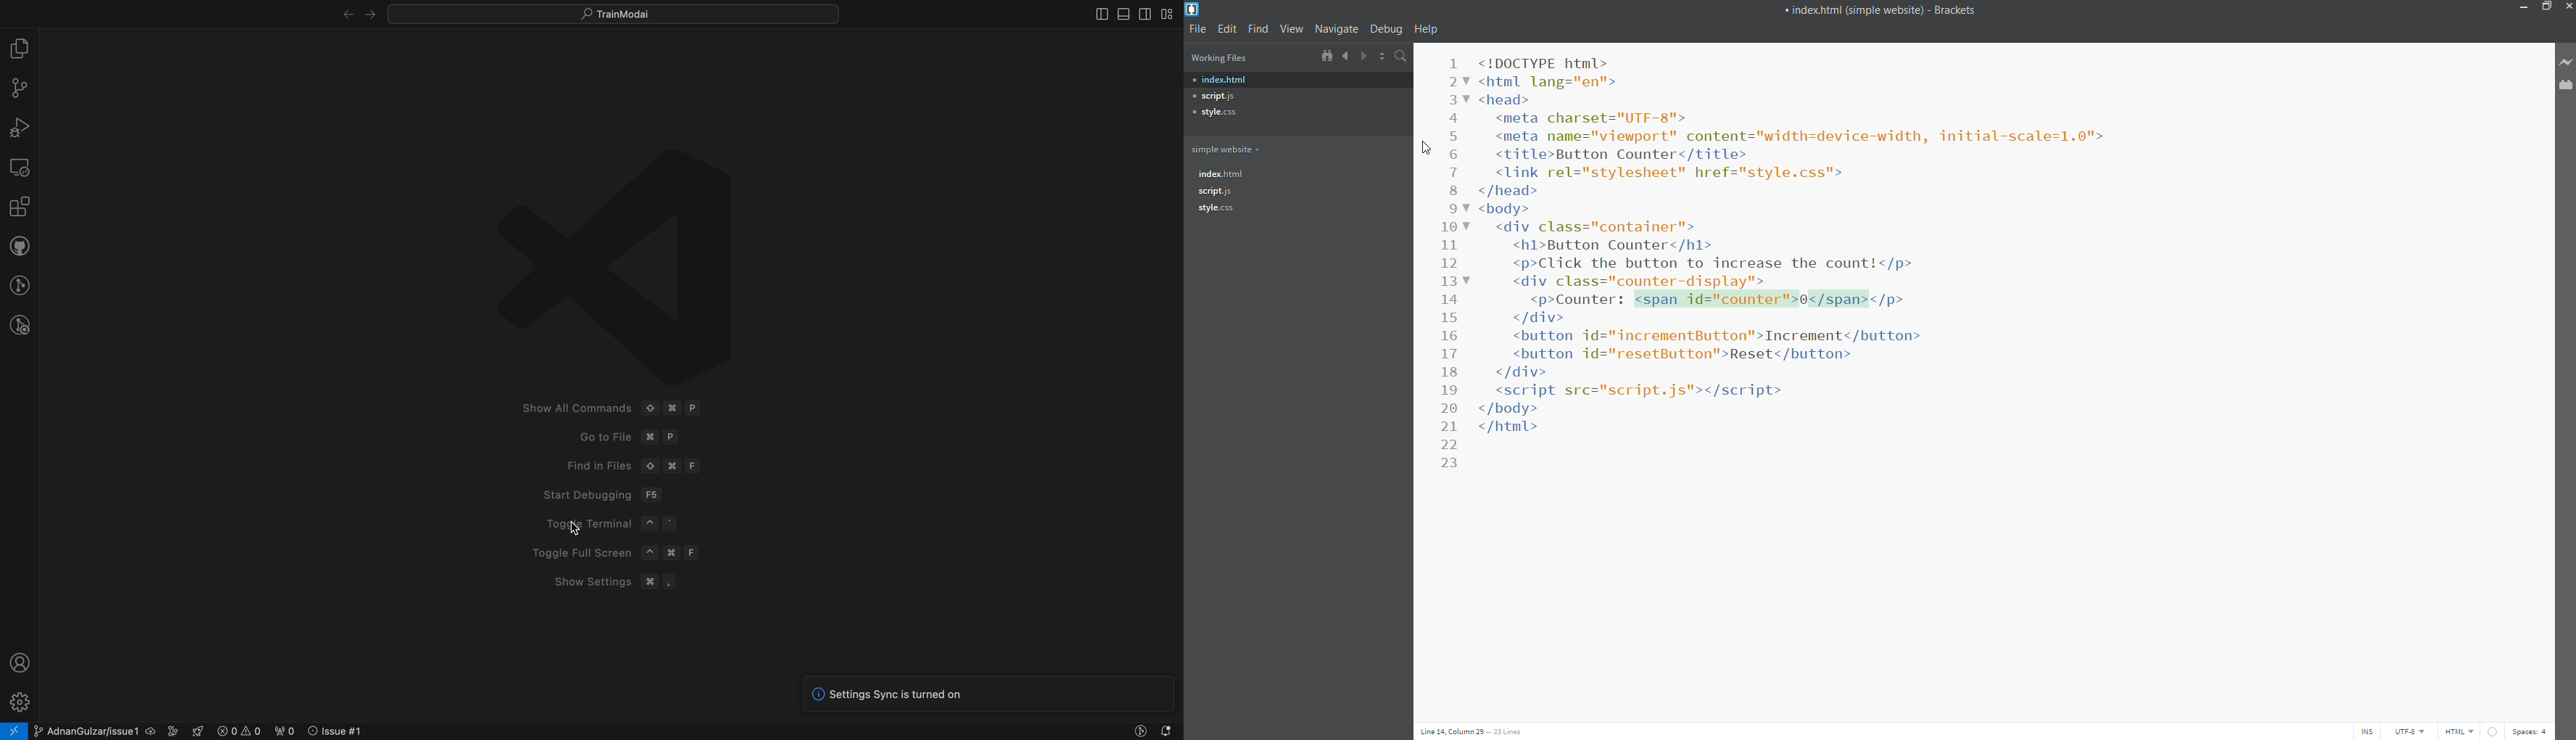 Image resolution: width=2576 pixels, height=756 pixels. What do you see at coordinates (2000, 357) in the screenshot?
I see `code editor with simple html counter code` at bounding box center [2000, 357].